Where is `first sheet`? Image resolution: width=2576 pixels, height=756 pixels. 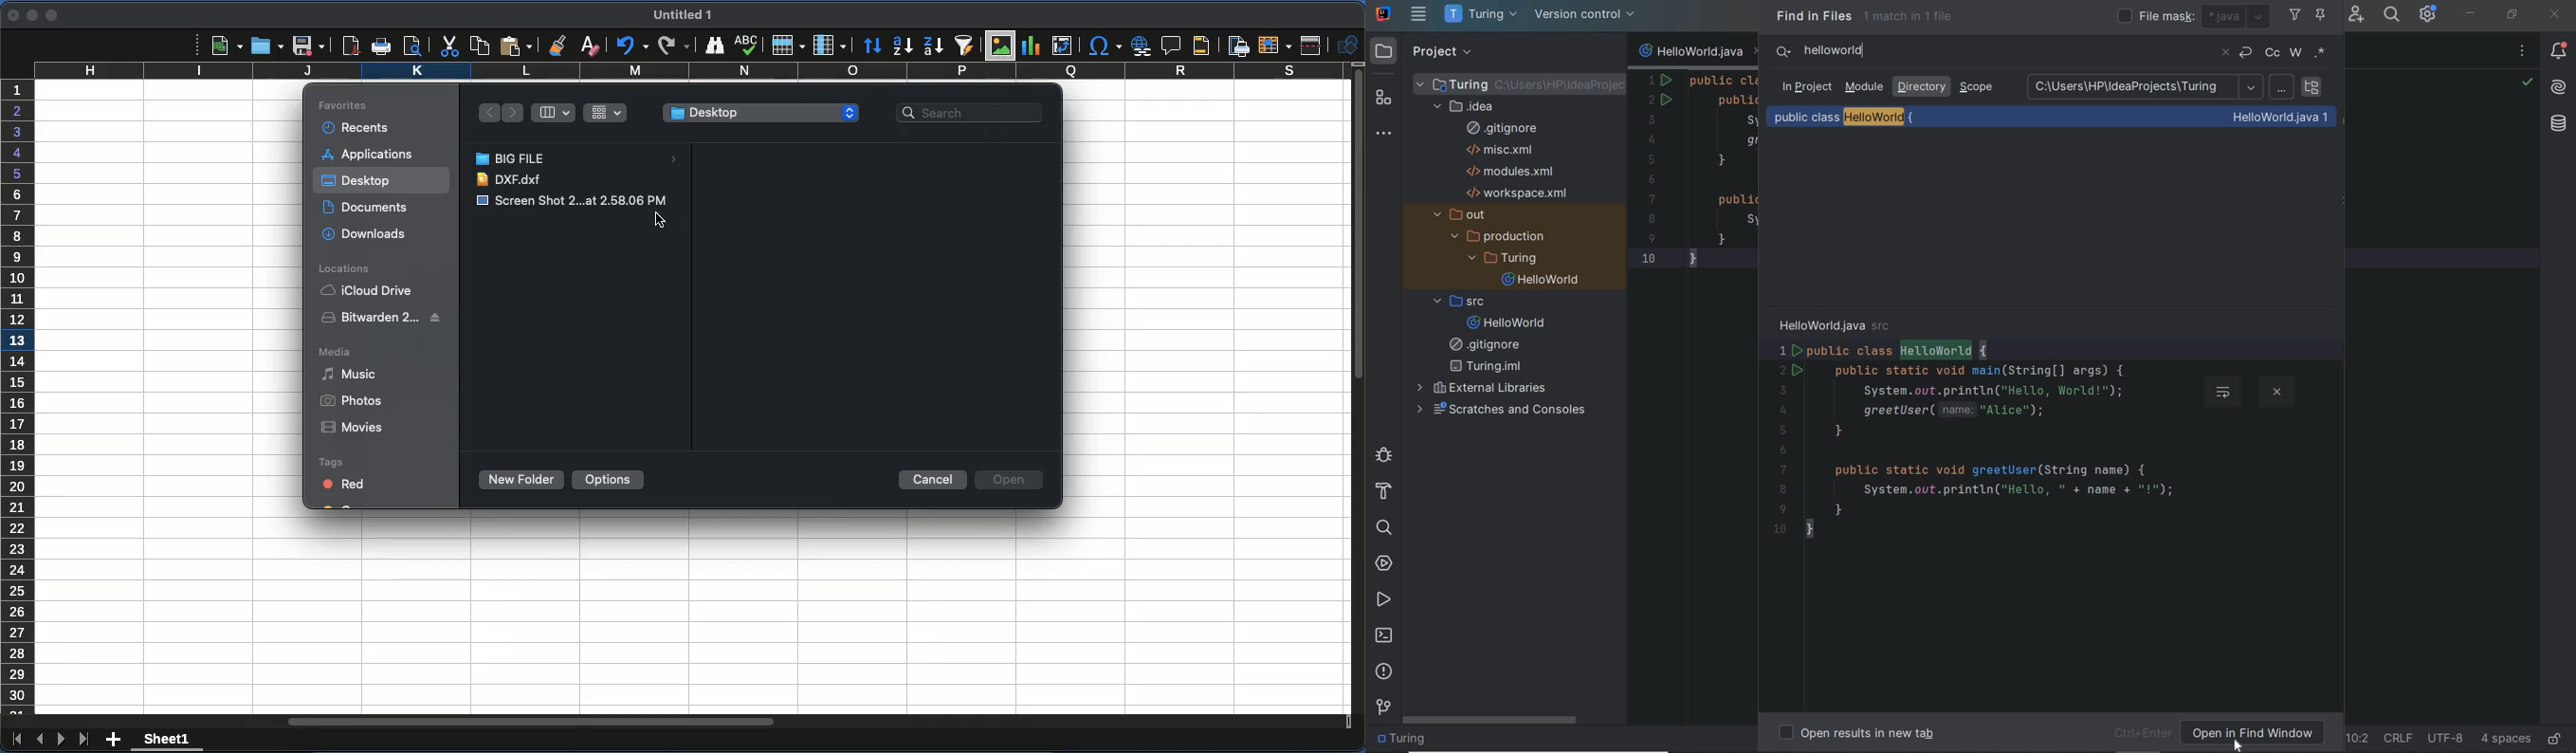
first sheet is located at coordinates (16, 743).